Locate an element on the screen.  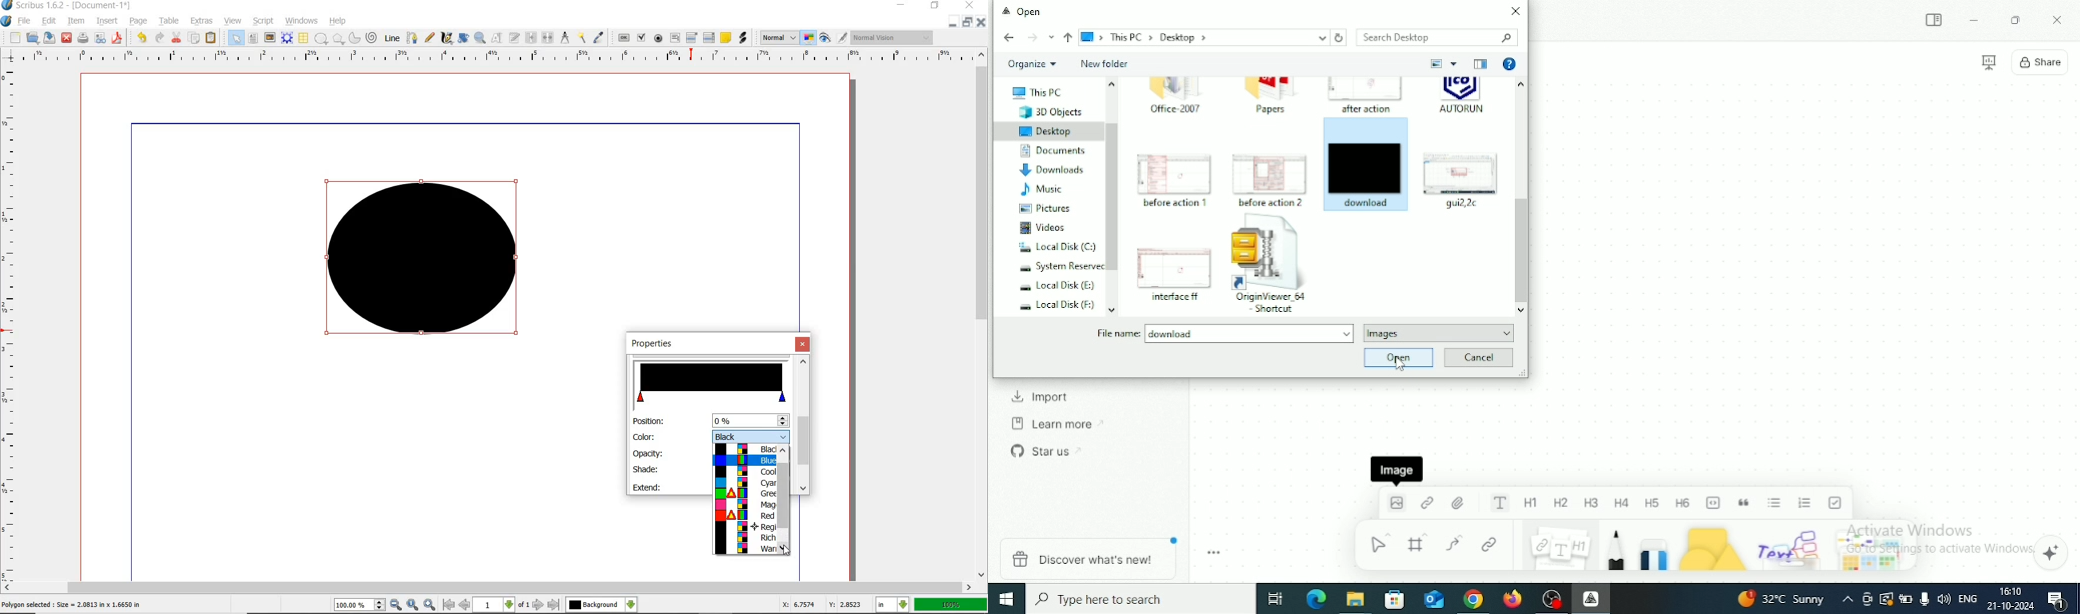
IMAGE is located at coordinates (269, 37).